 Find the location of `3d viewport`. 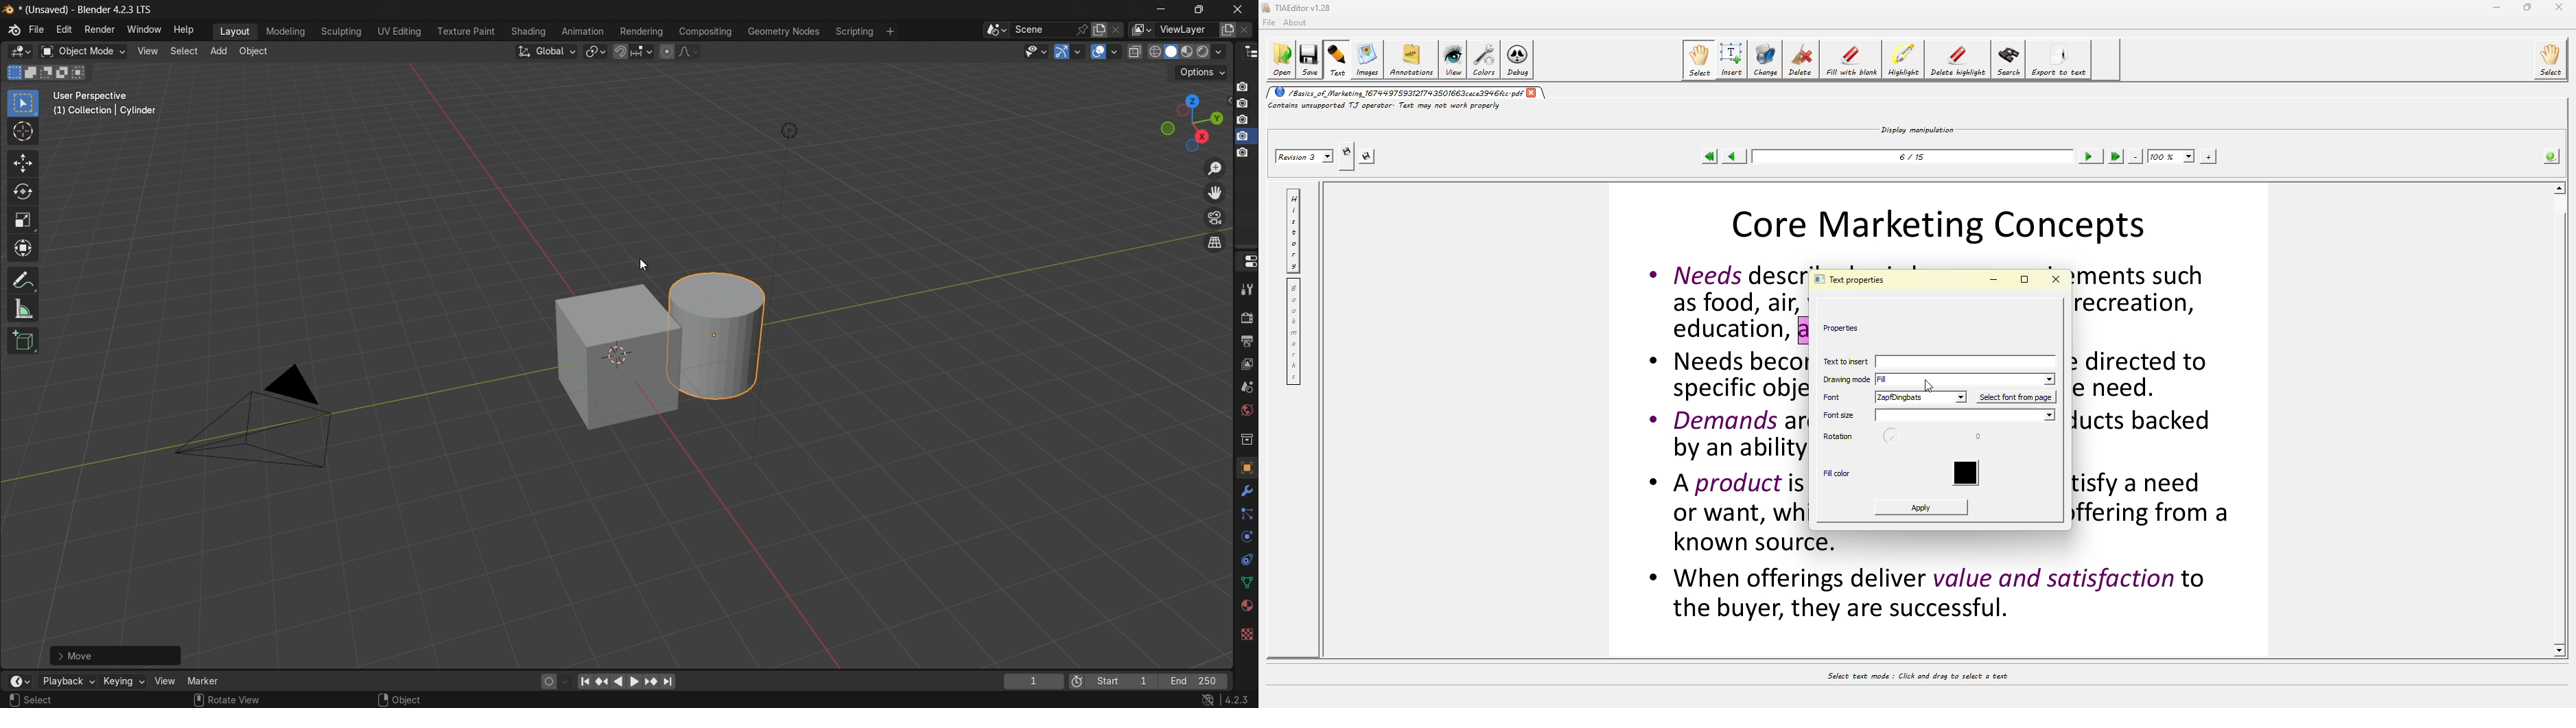

3d viewport is located at coordinates (20, 52).